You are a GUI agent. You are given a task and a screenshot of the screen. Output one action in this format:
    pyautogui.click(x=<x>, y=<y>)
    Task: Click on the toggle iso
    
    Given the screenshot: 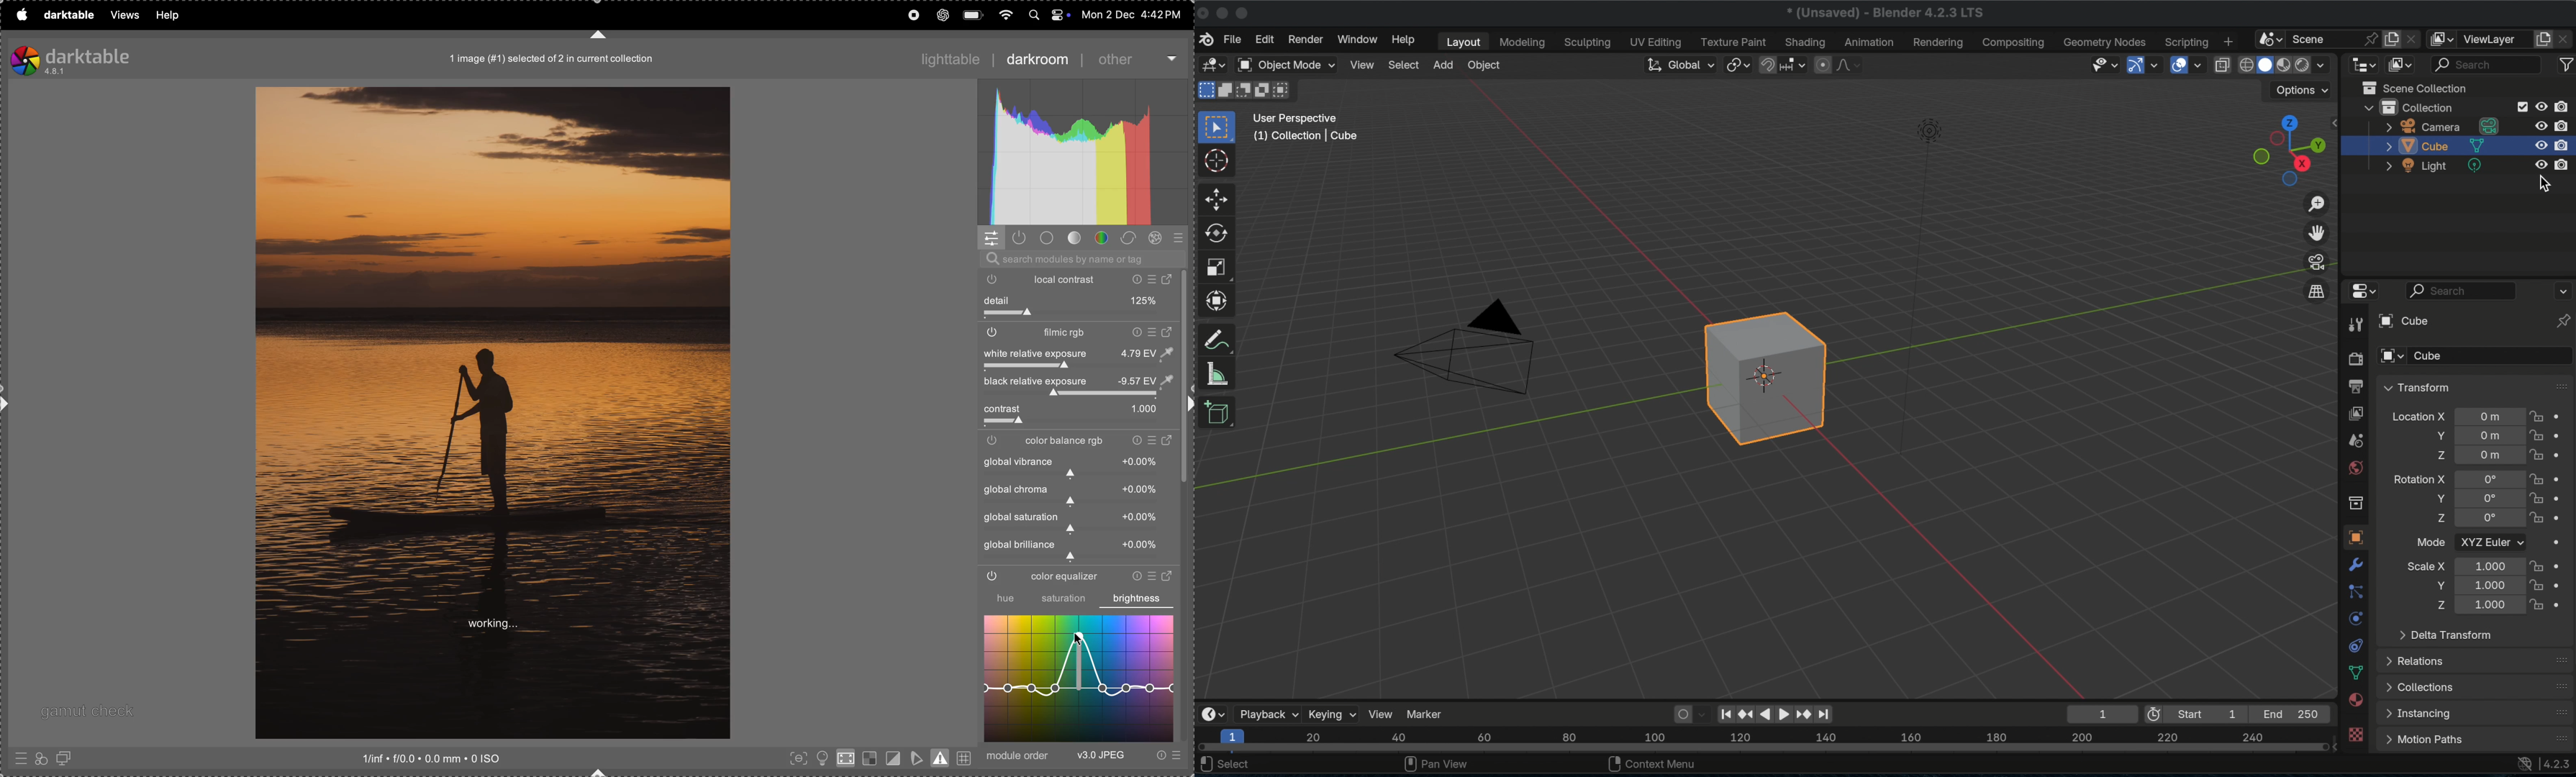 What is the action you would take?
    pyautogui.click(x=845, y=760)
    